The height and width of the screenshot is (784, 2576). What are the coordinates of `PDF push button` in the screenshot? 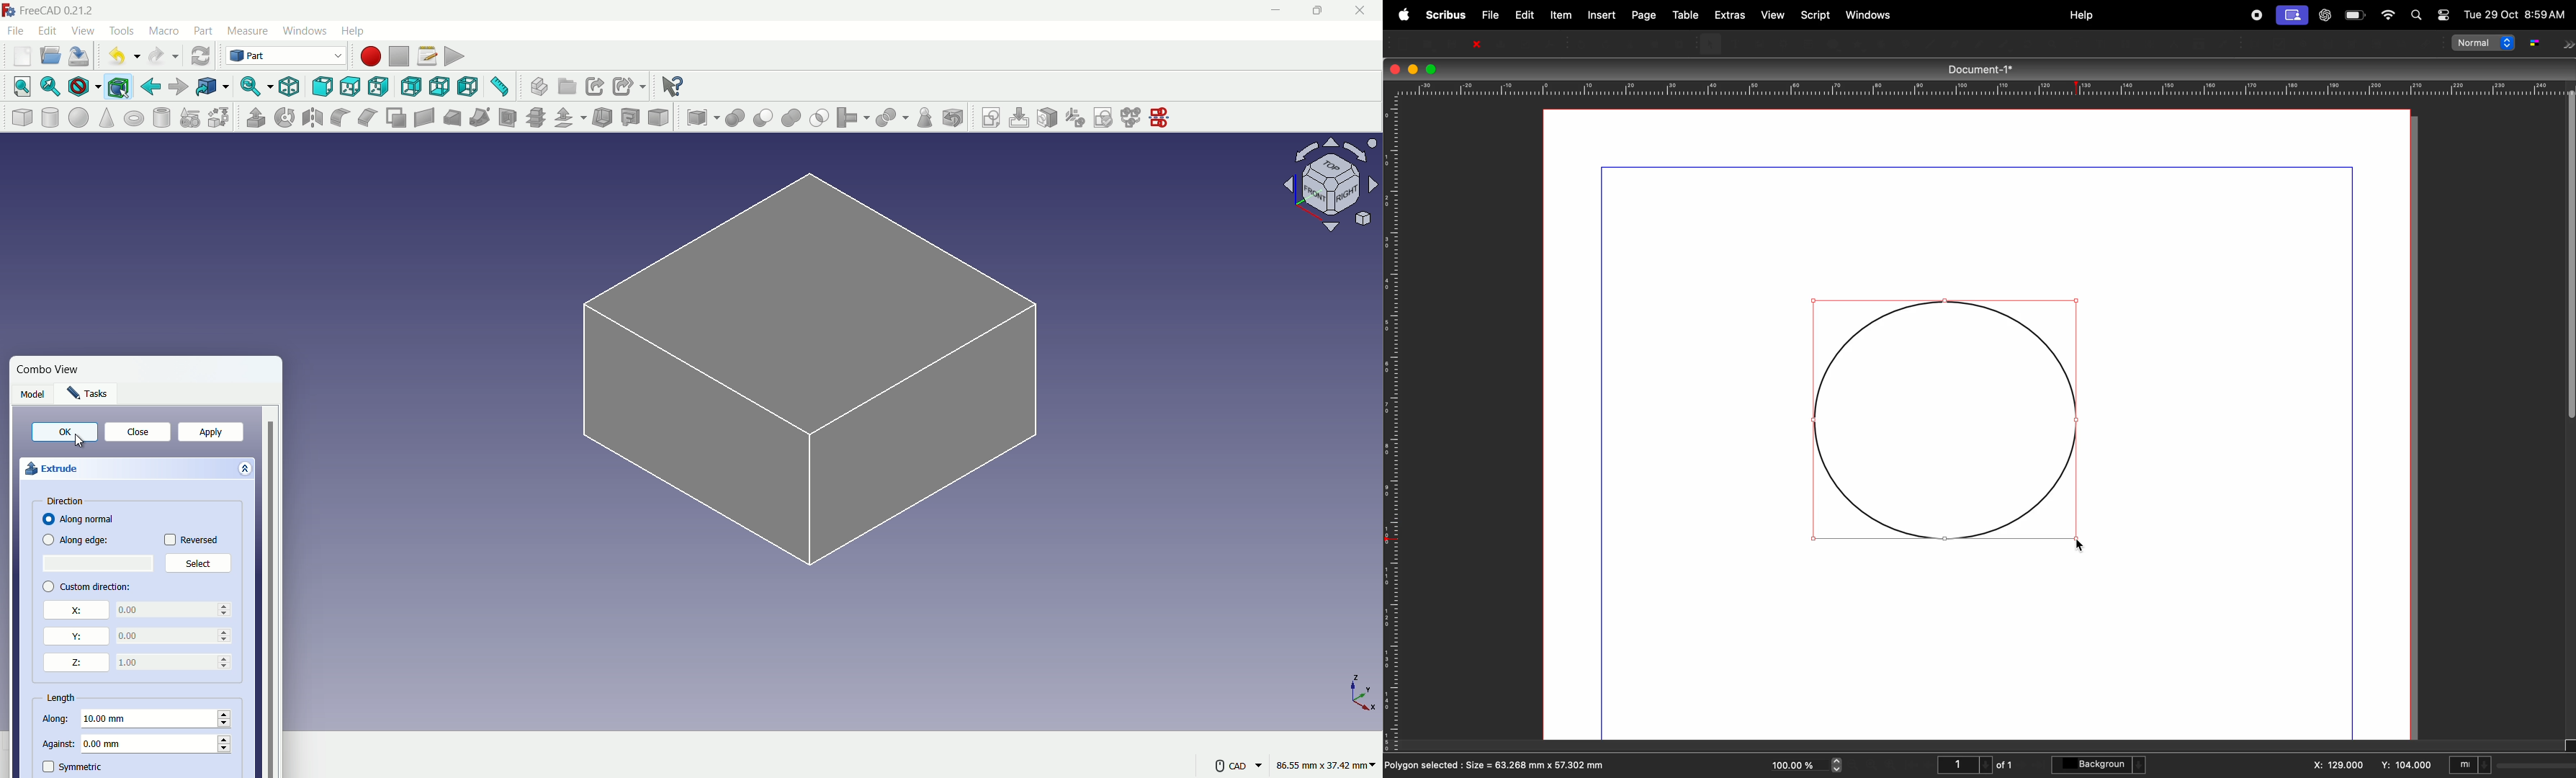 It's located at (2258, 44).